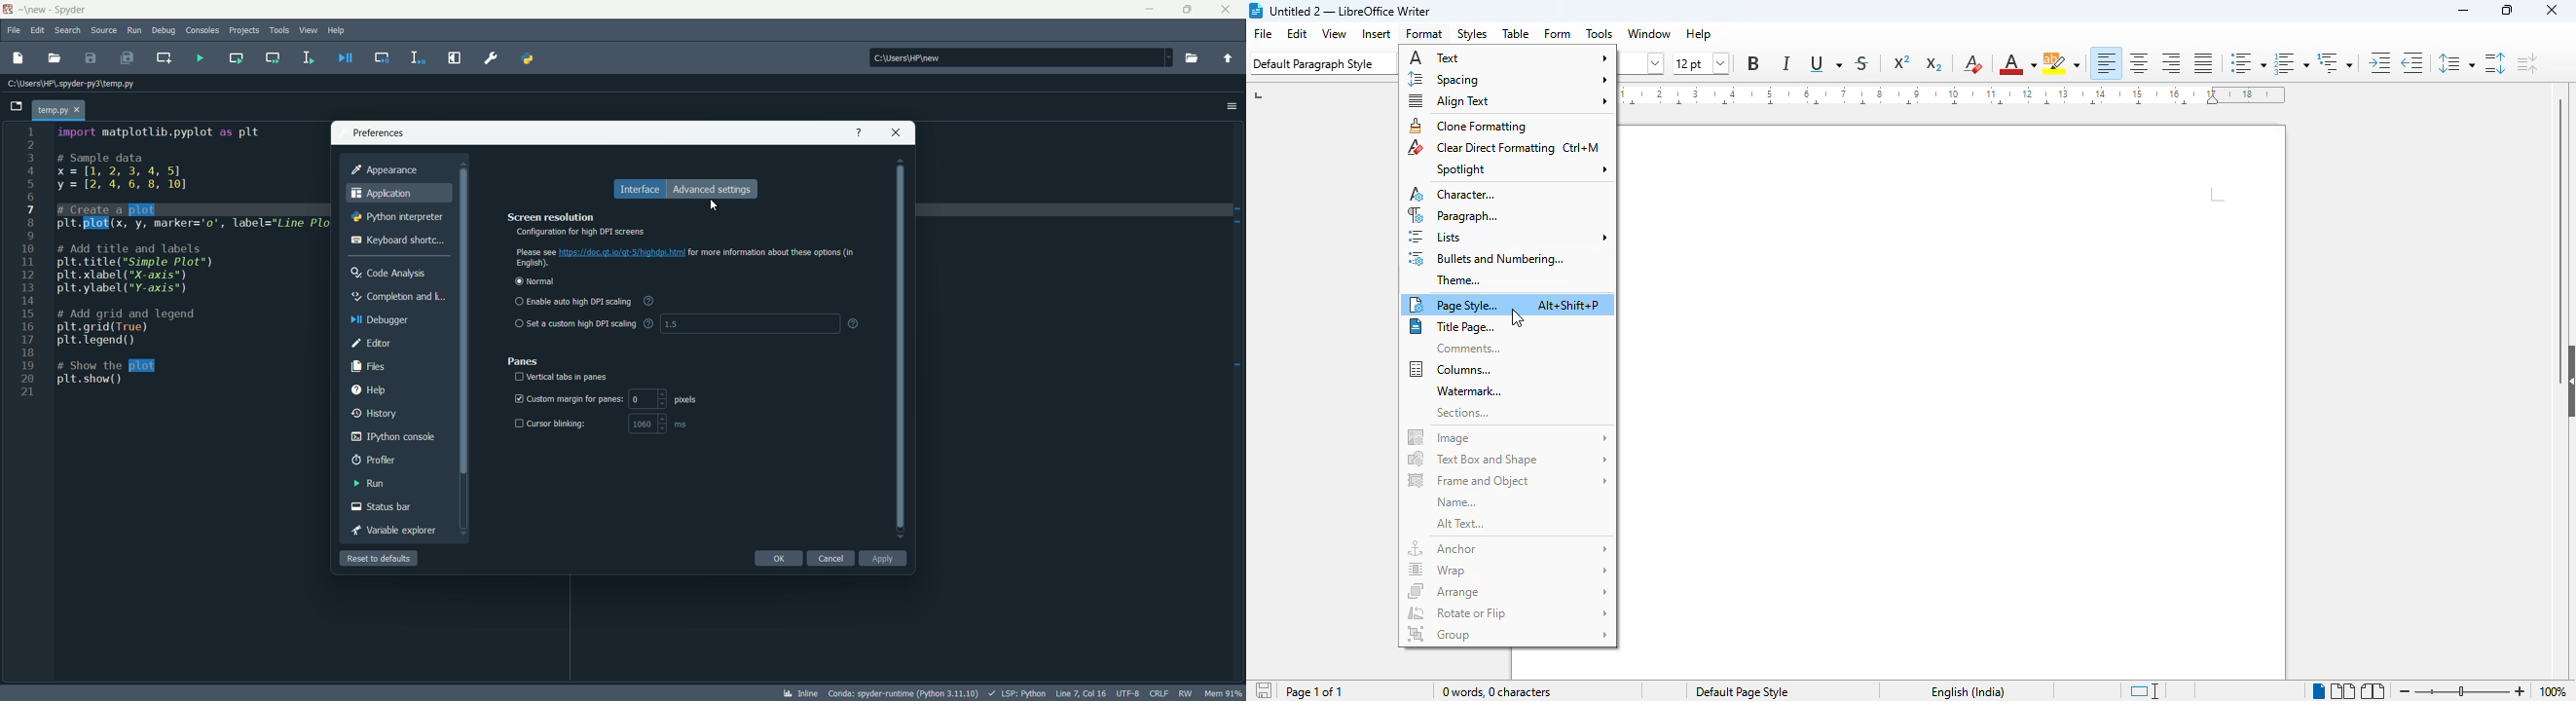  Describe the element at coordinates (2290, 63) in the screenshot. I see `toggle ordered list` at that location.